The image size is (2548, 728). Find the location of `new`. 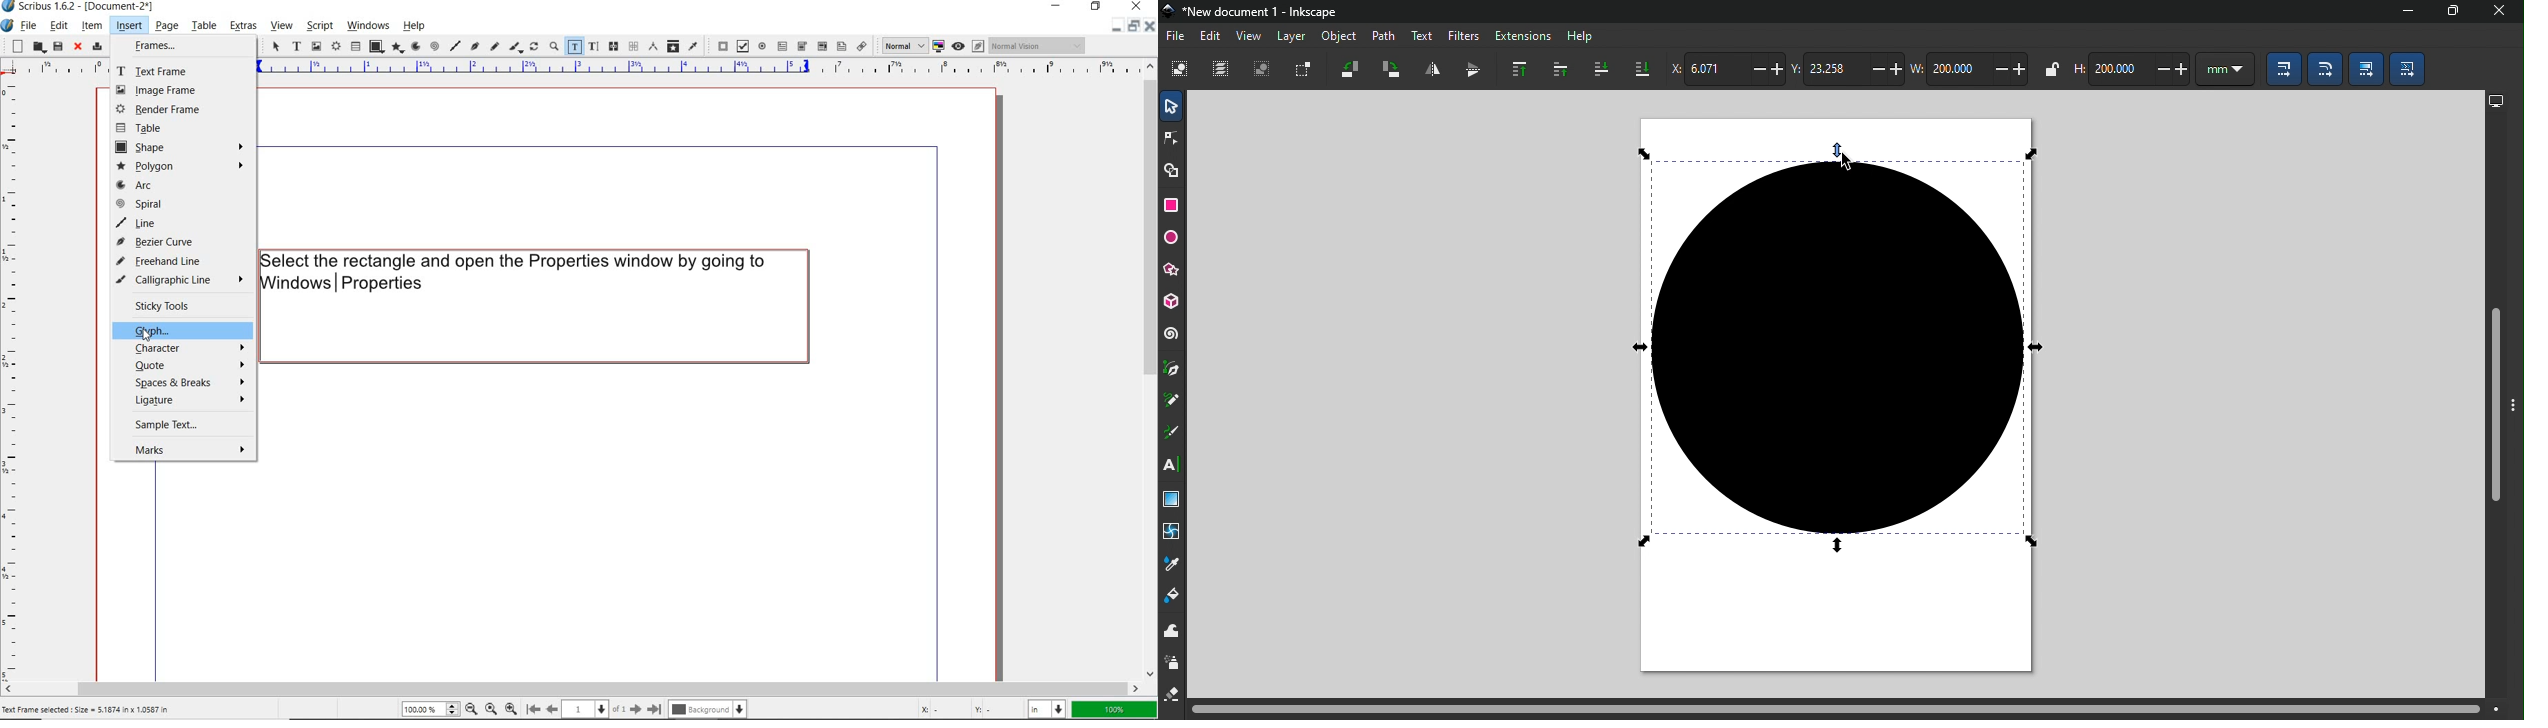

new is located at coordinates (14, 46).